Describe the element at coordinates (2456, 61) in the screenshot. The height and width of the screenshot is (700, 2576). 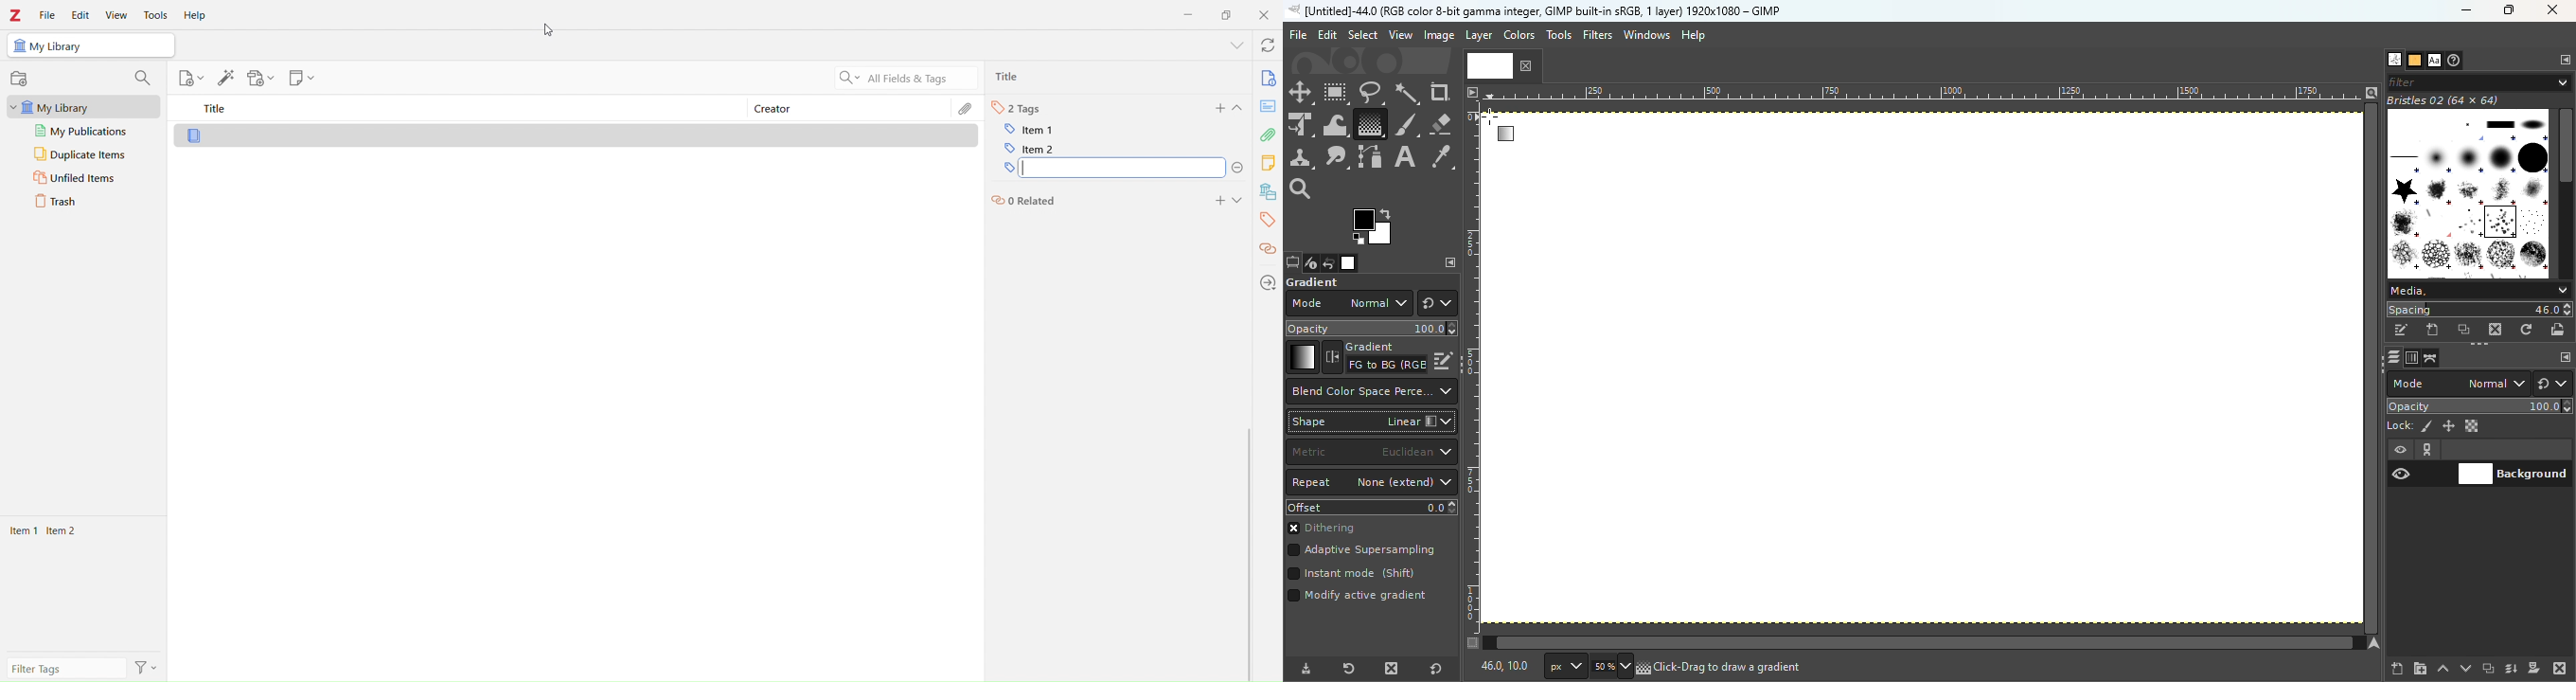
I see `Open the document history dialog` at that location.